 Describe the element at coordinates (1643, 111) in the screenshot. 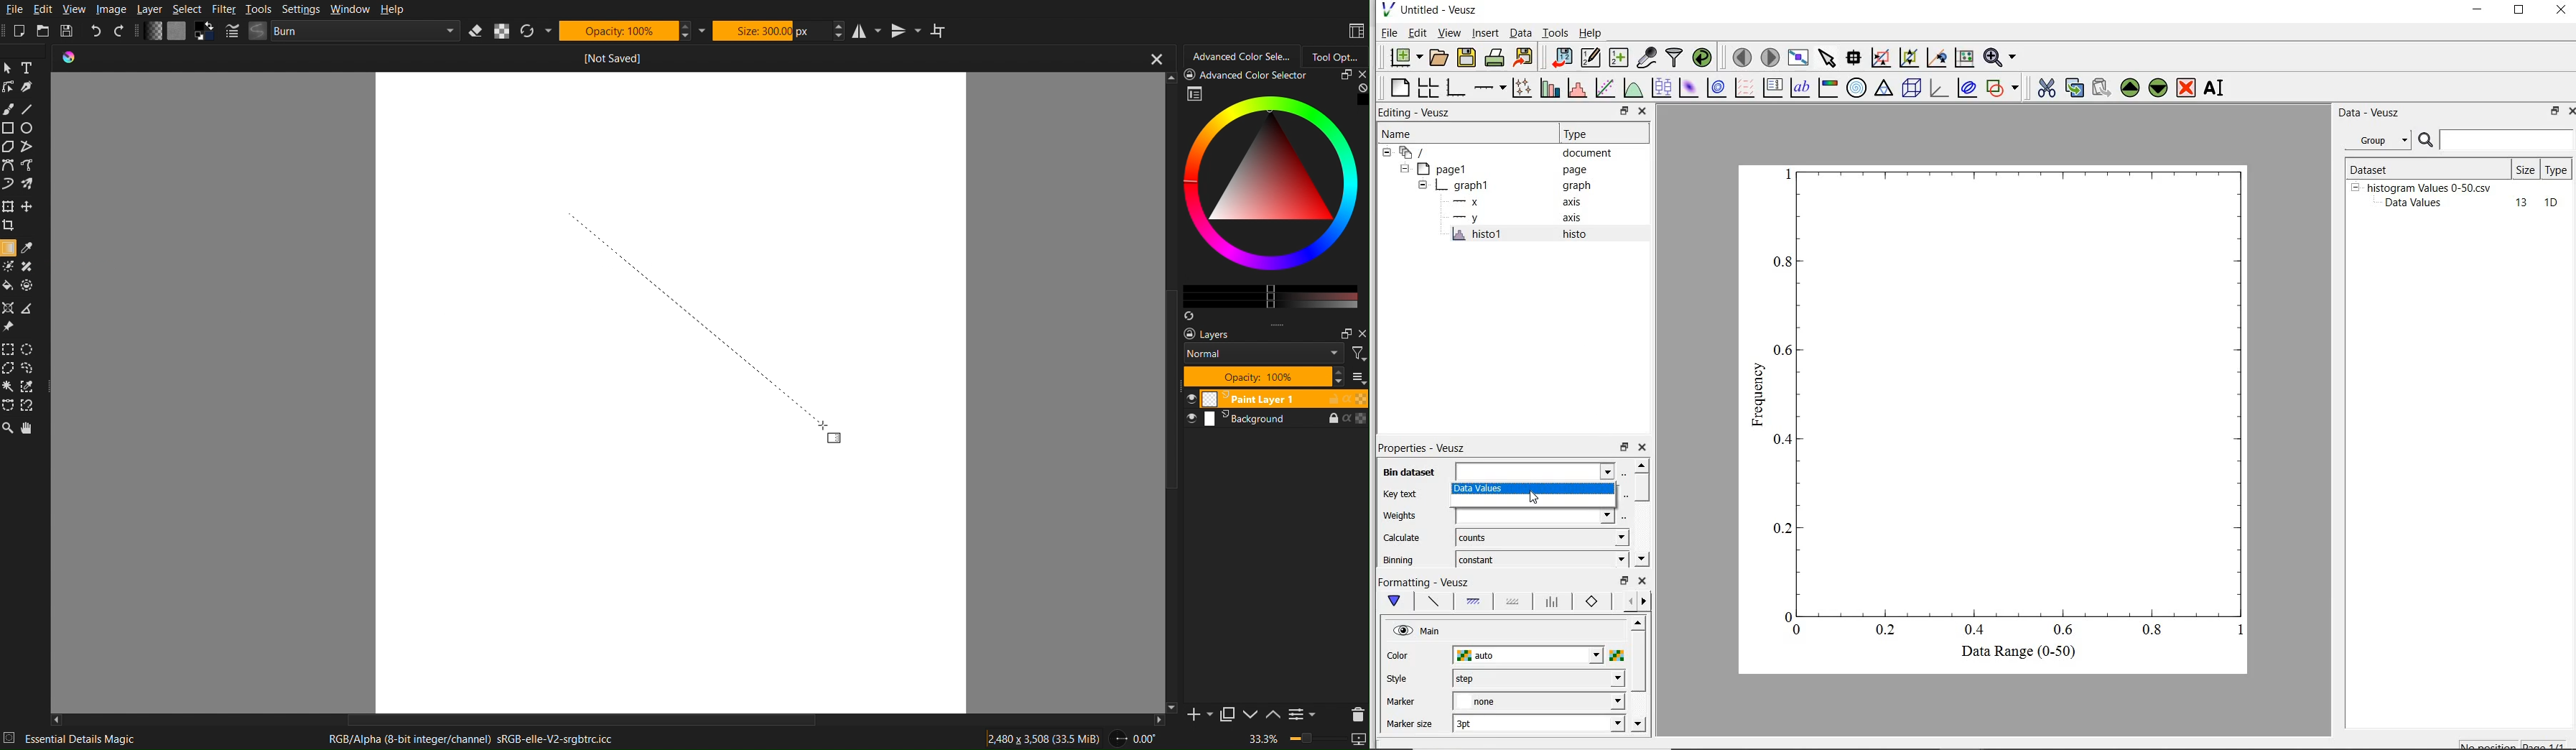

I see `close` at that location.